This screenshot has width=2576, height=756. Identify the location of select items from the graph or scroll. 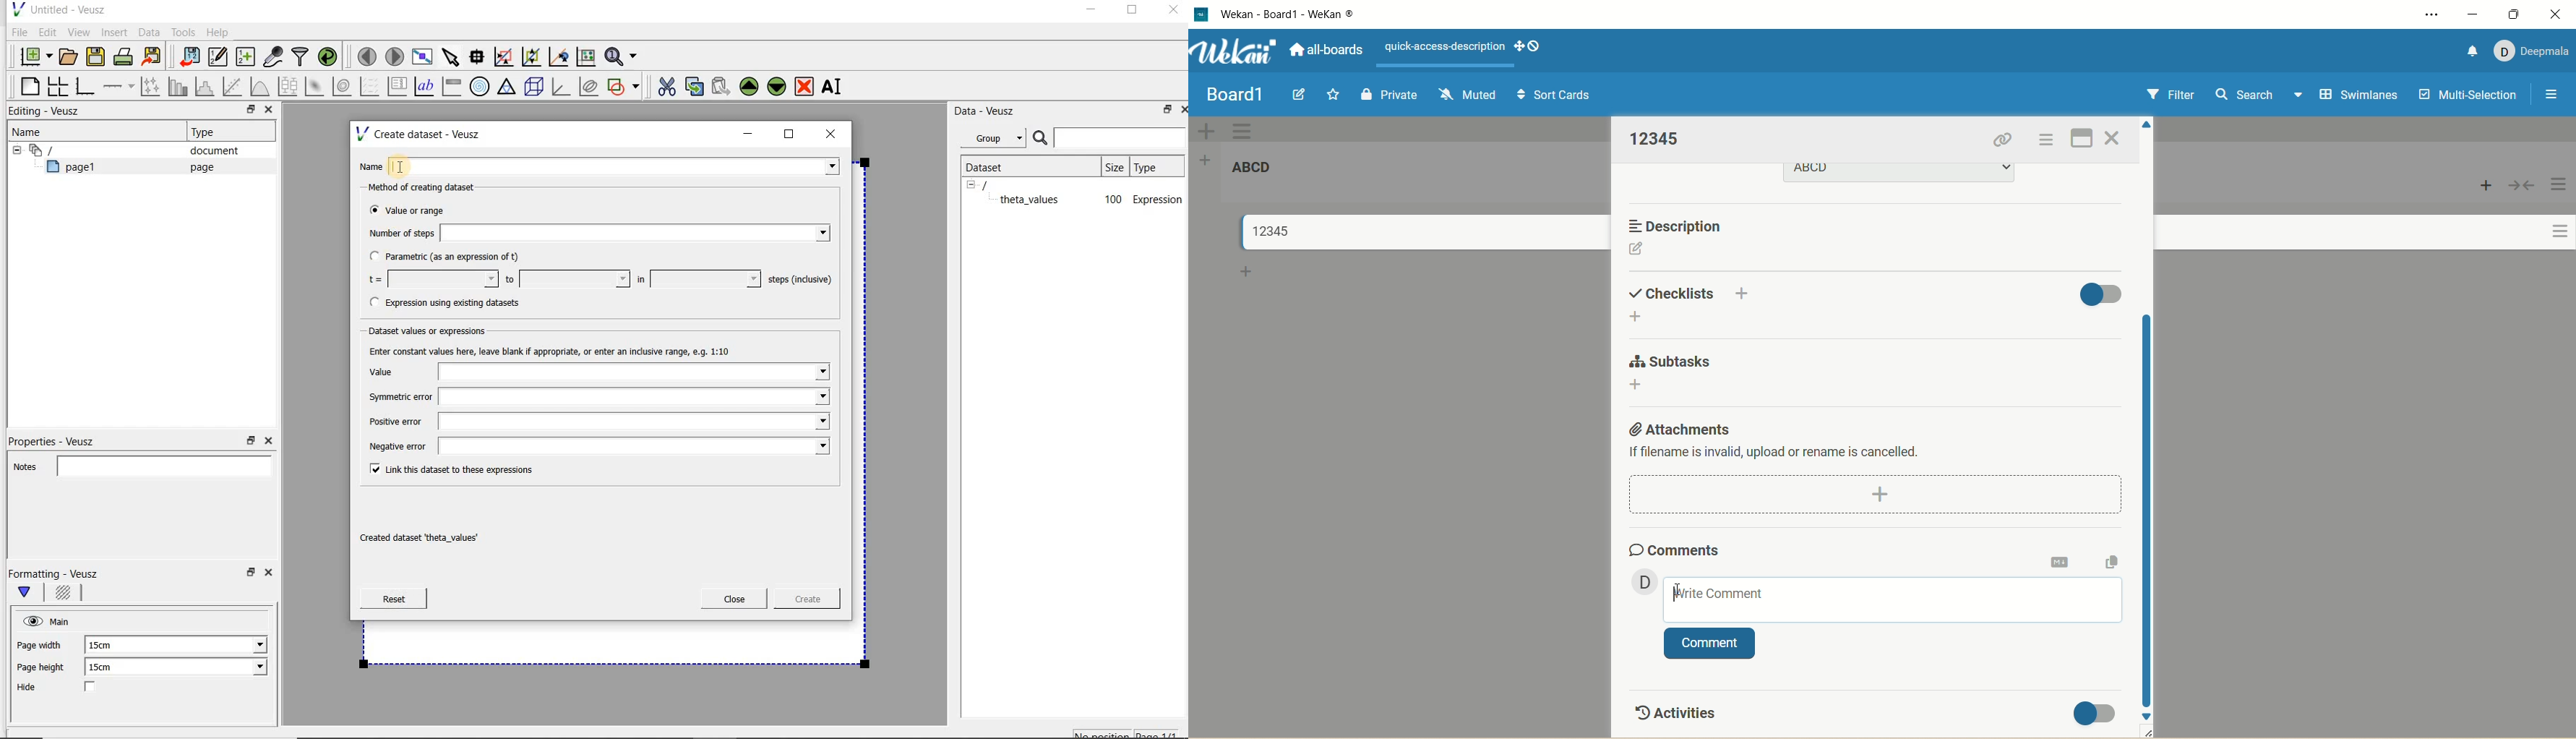
(450, 55).